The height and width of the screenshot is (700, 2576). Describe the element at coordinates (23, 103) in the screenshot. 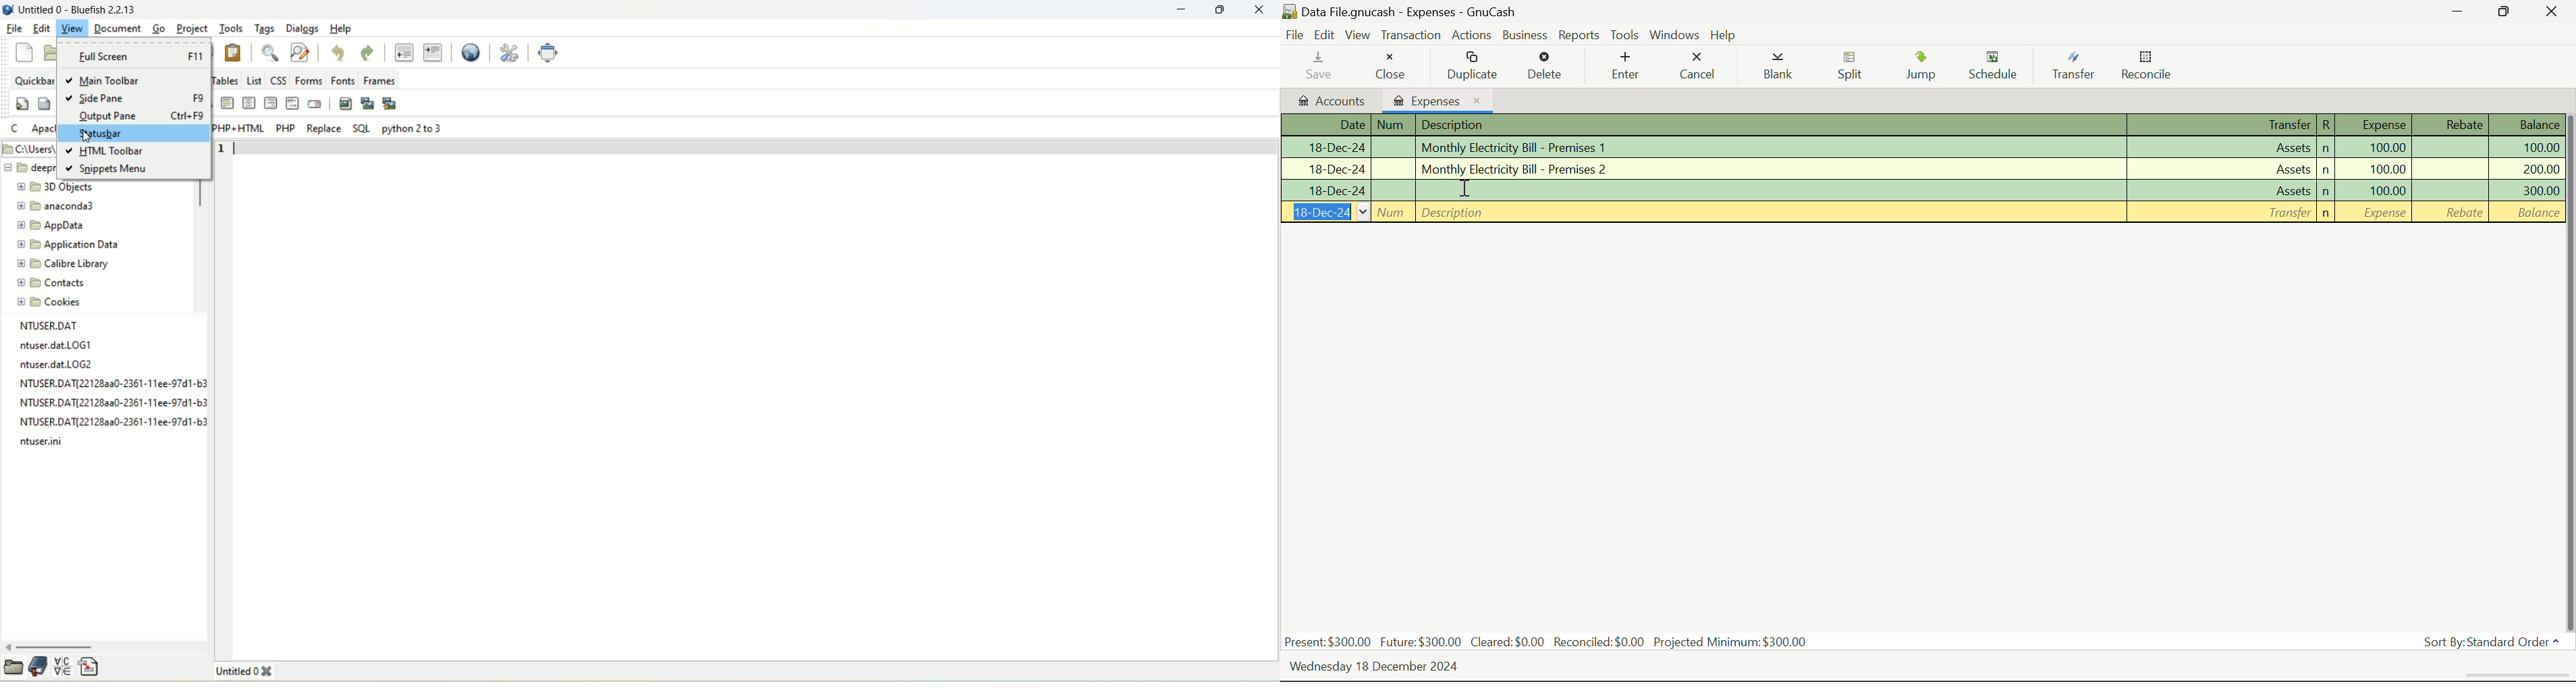

I see `quickstart` at that location.